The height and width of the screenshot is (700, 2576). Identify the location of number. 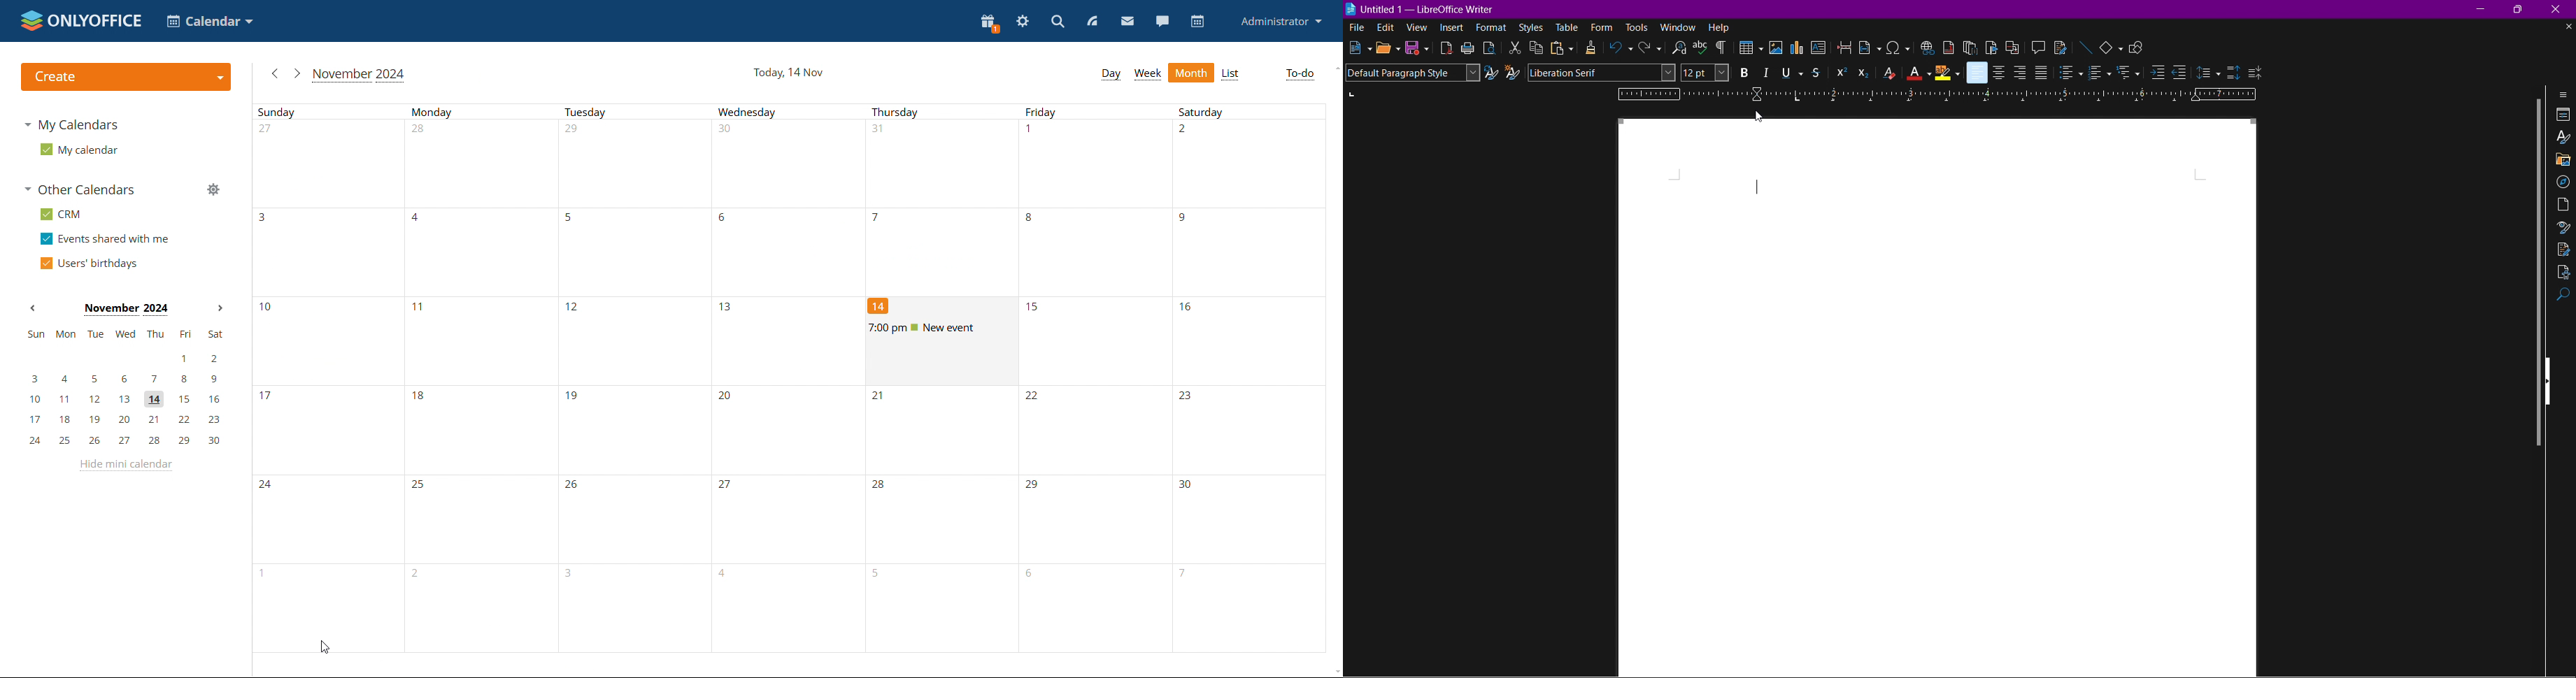
(419, 485).